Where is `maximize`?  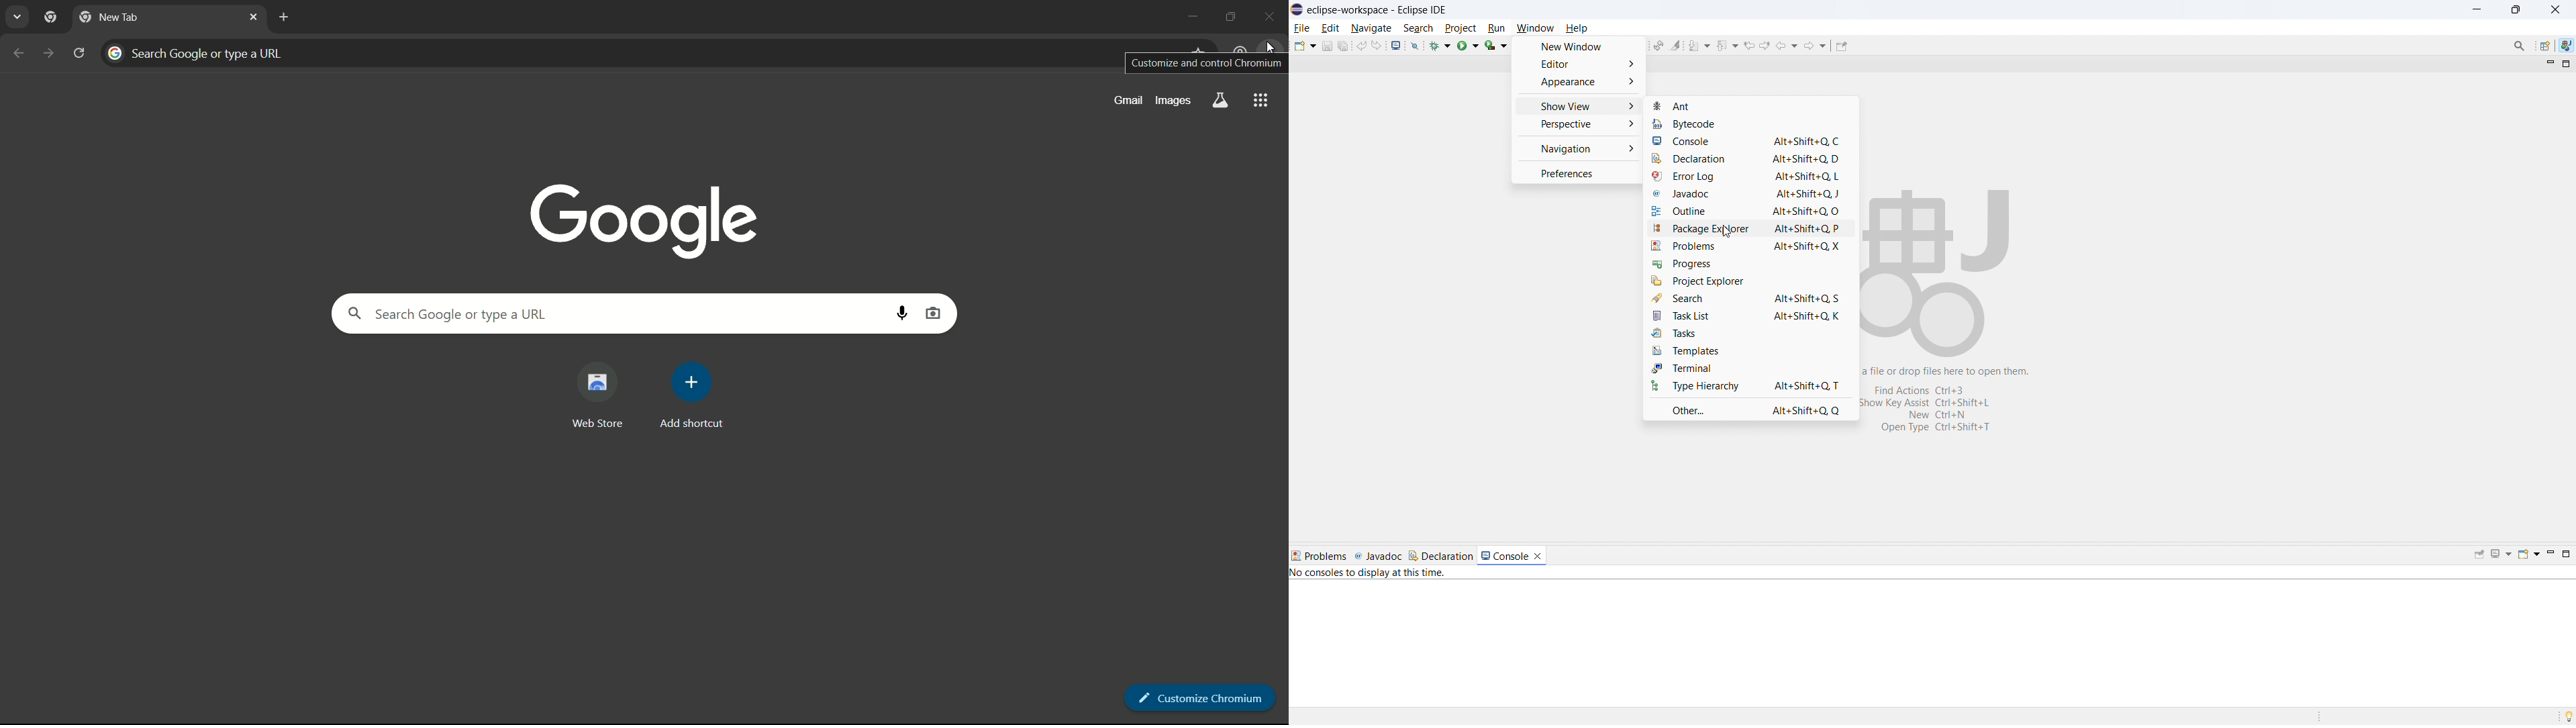 maximize is located at coordinates (2565, 64).